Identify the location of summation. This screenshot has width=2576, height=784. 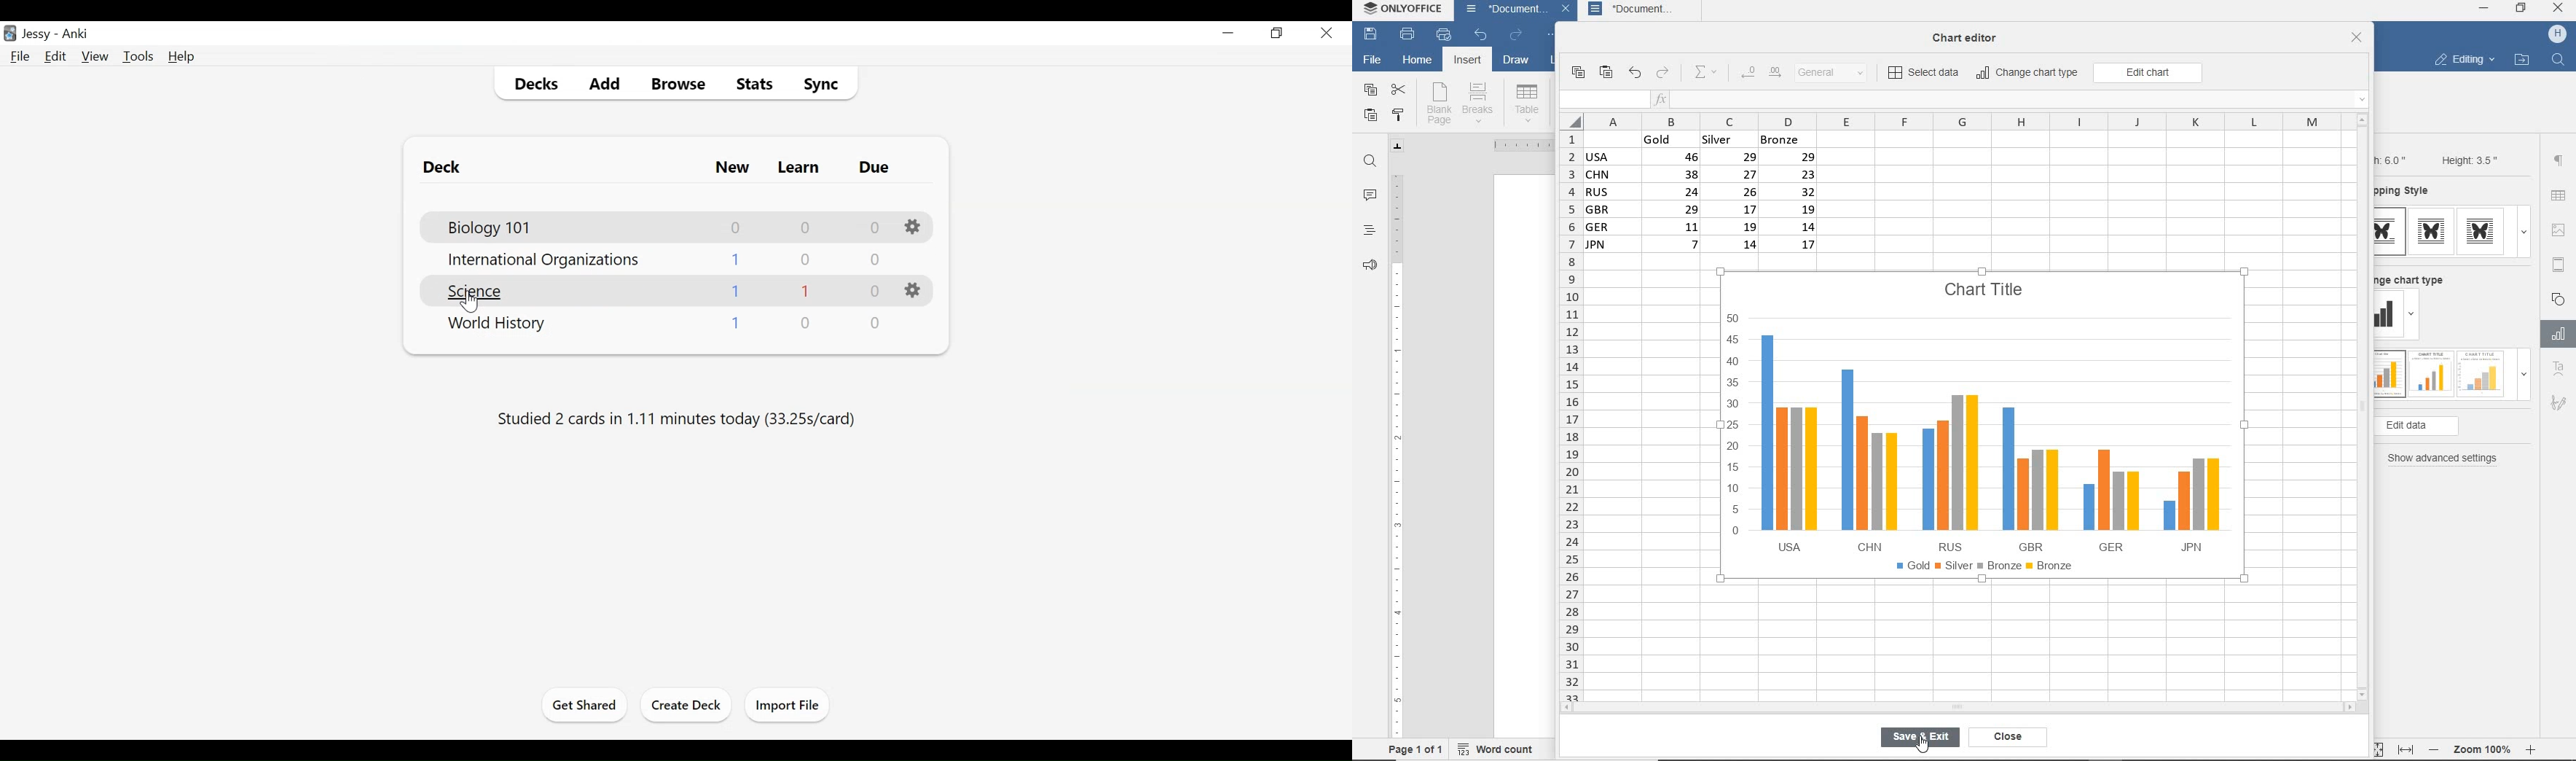
(1709, 73).